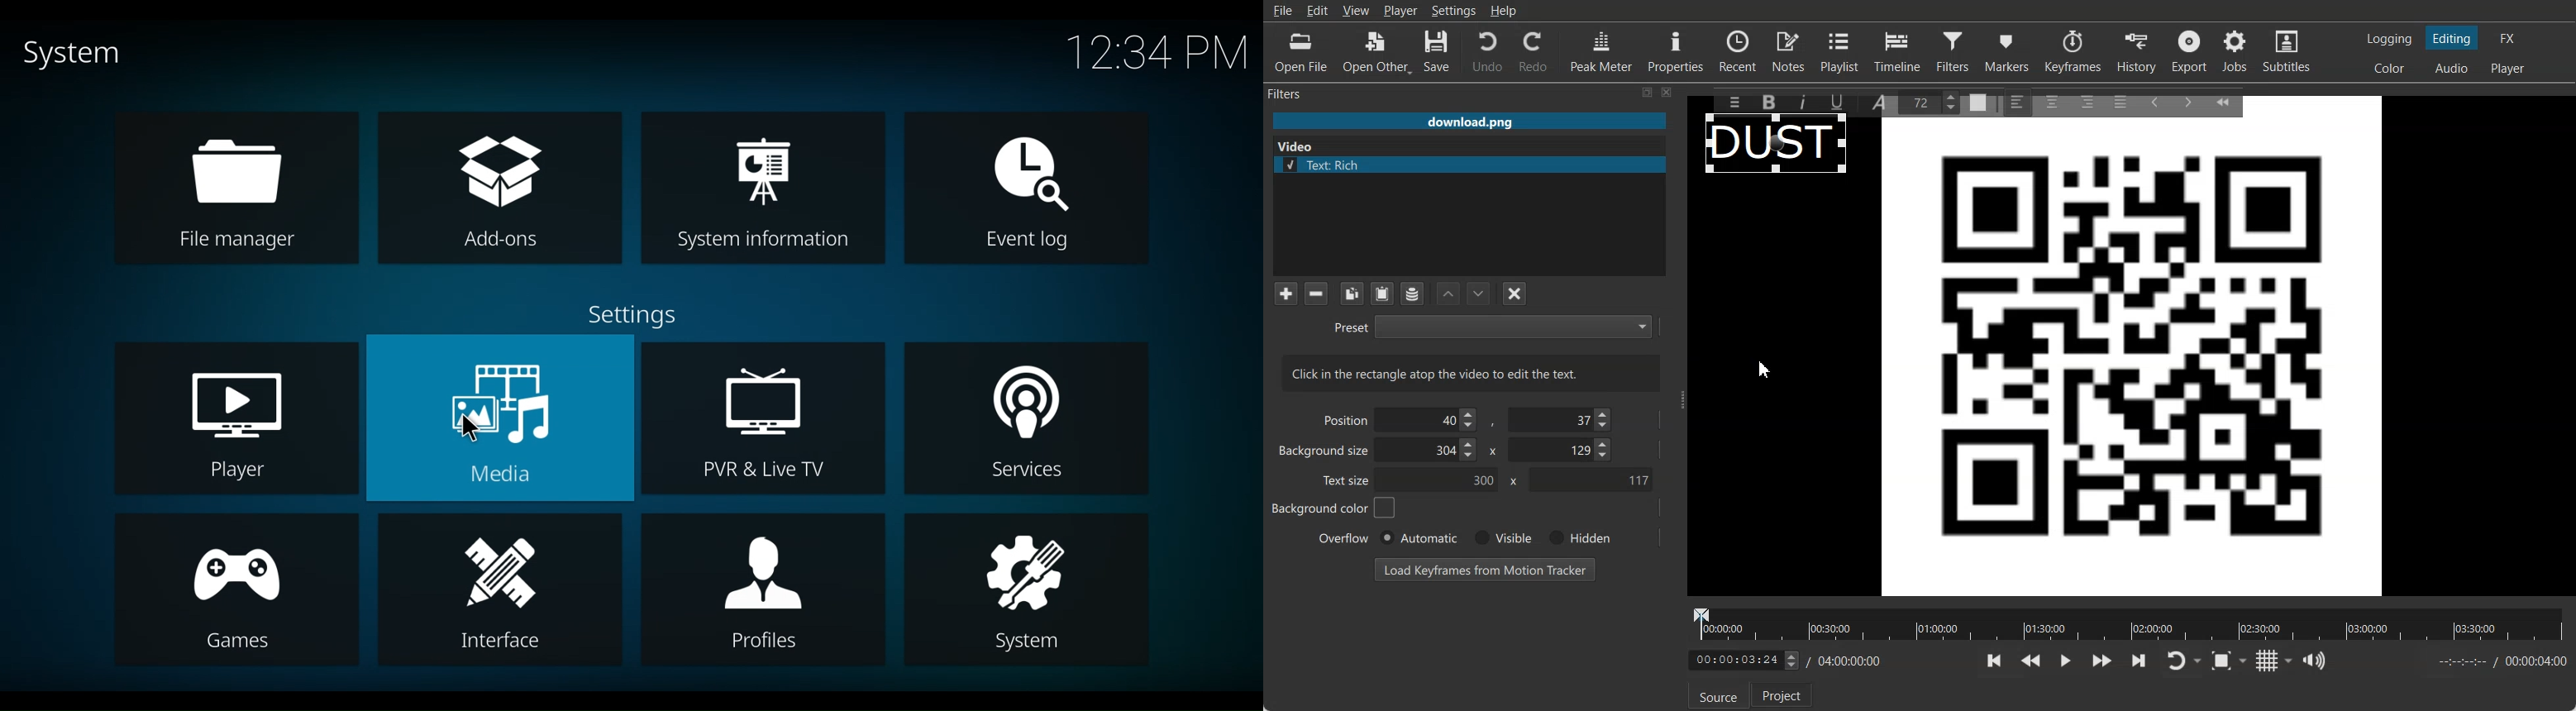  Describe the element at coordinates (468, 429) in the screenshot. I see `Cursor` at that location.